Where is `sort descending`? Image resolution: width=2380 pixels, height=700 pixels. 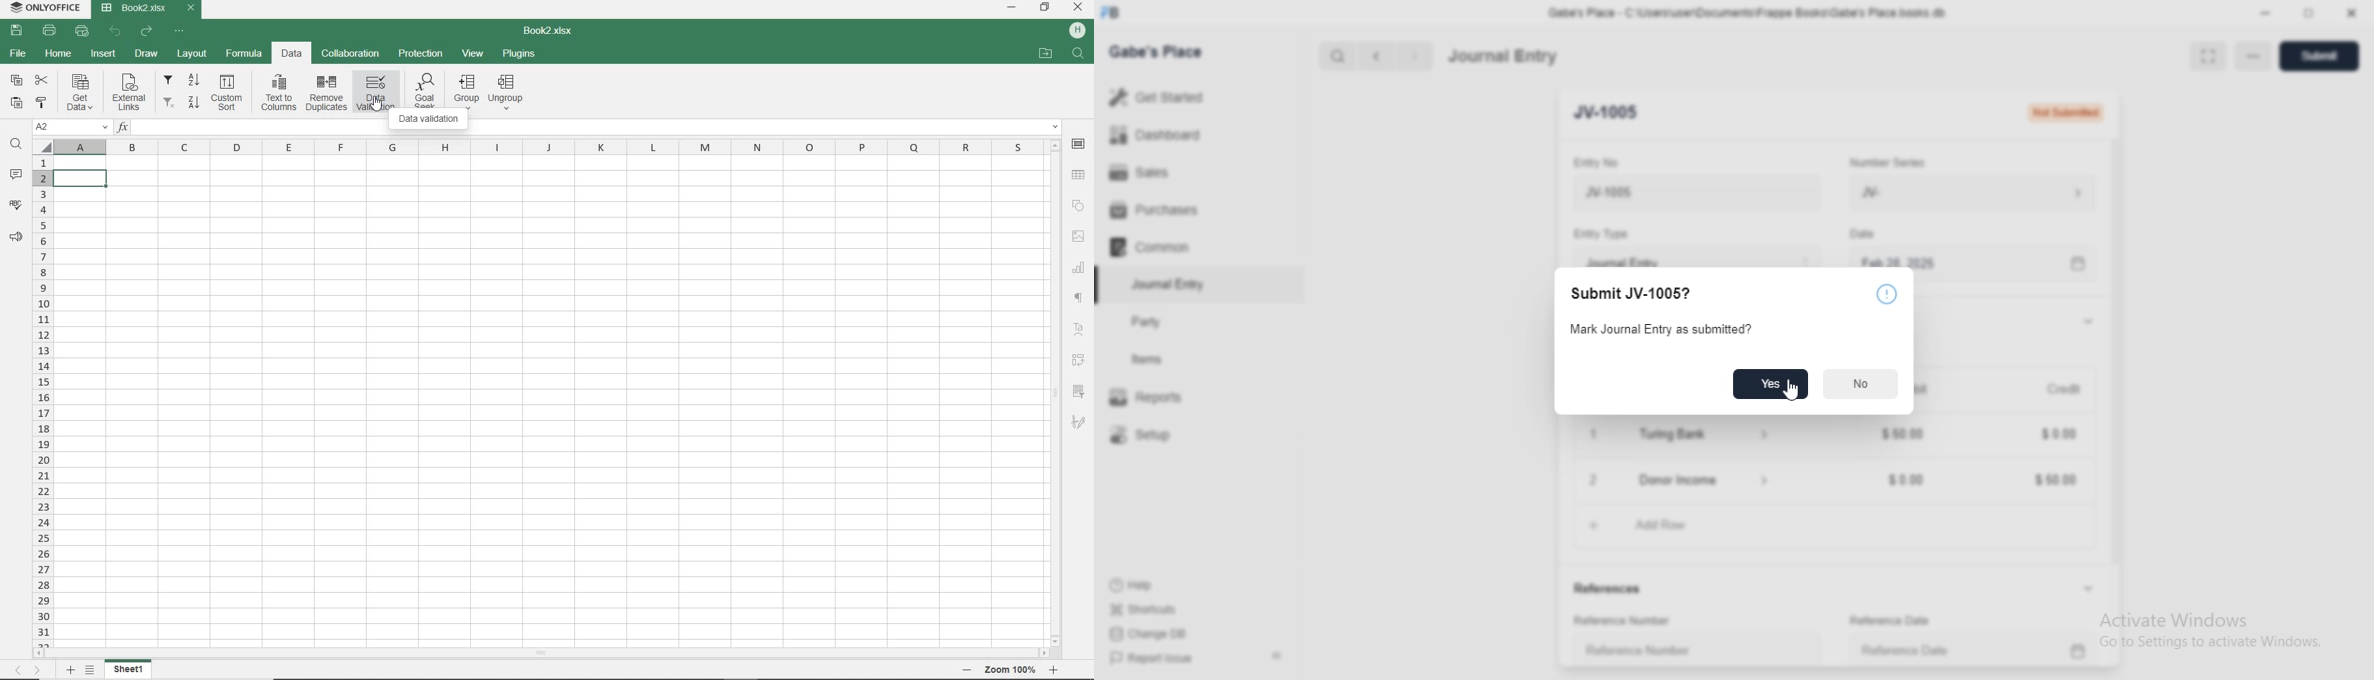 sort descending is located at coordinates (194, 104).